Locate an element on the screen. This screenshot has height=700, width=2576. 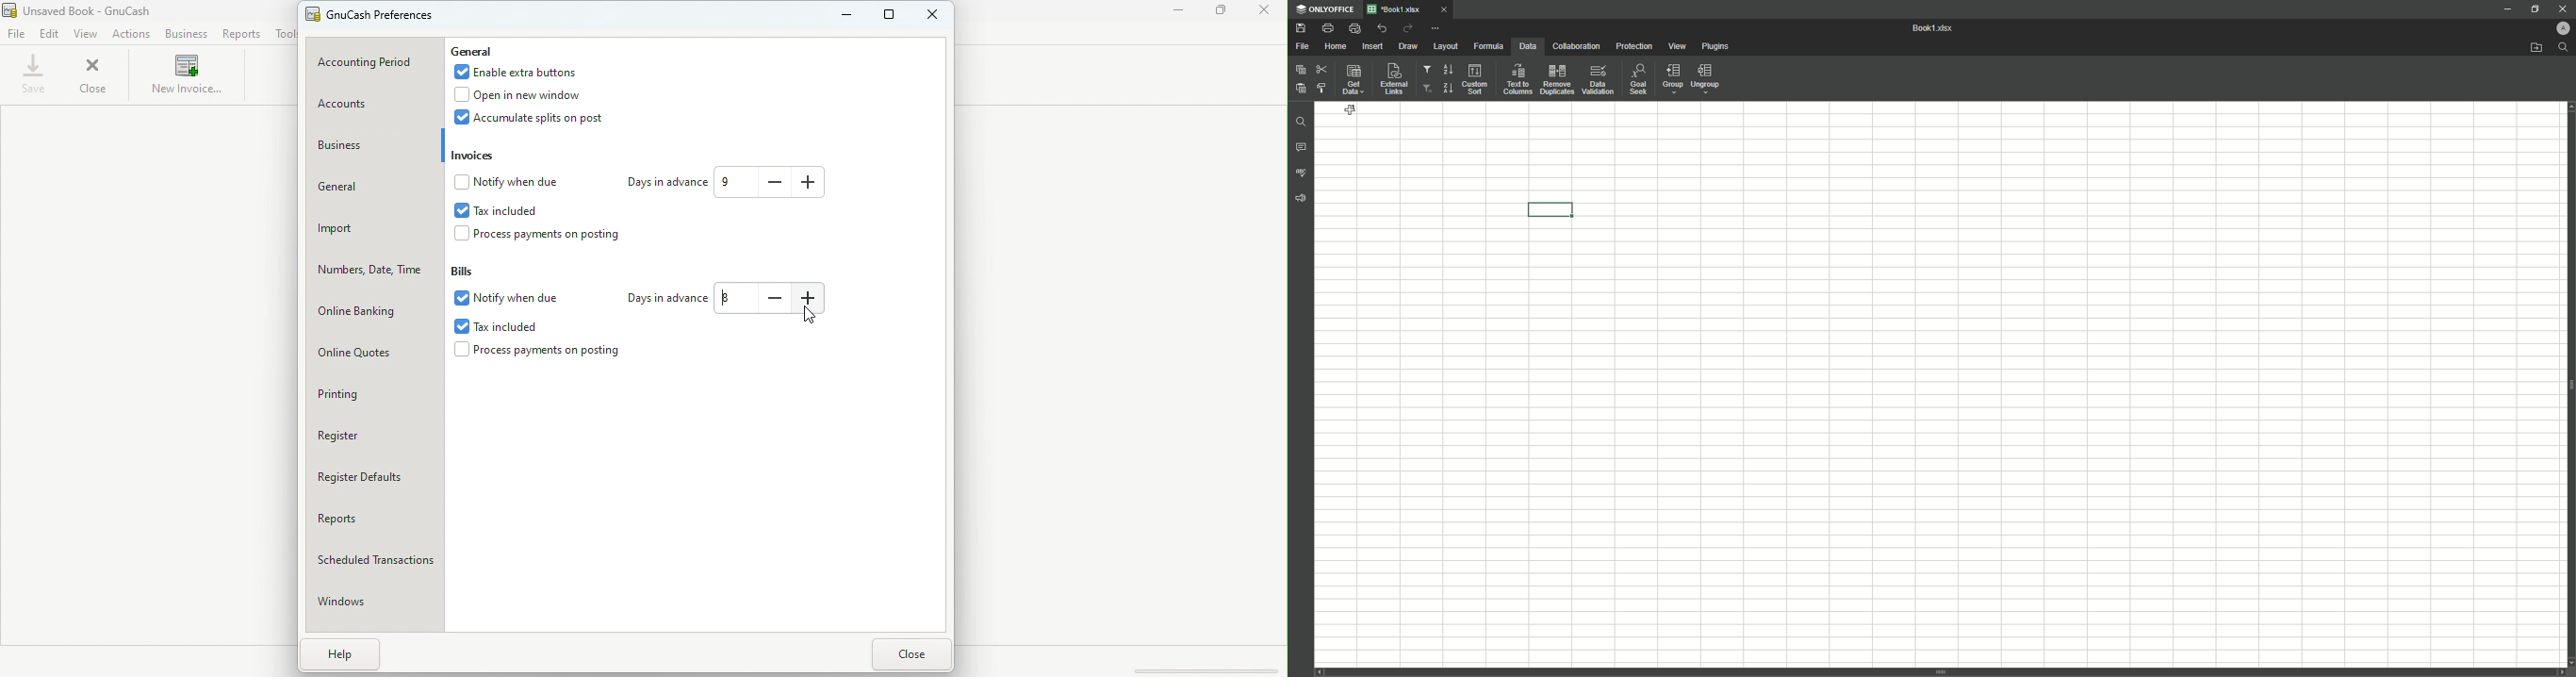
Minimize is located at coordinates (1176, 15).